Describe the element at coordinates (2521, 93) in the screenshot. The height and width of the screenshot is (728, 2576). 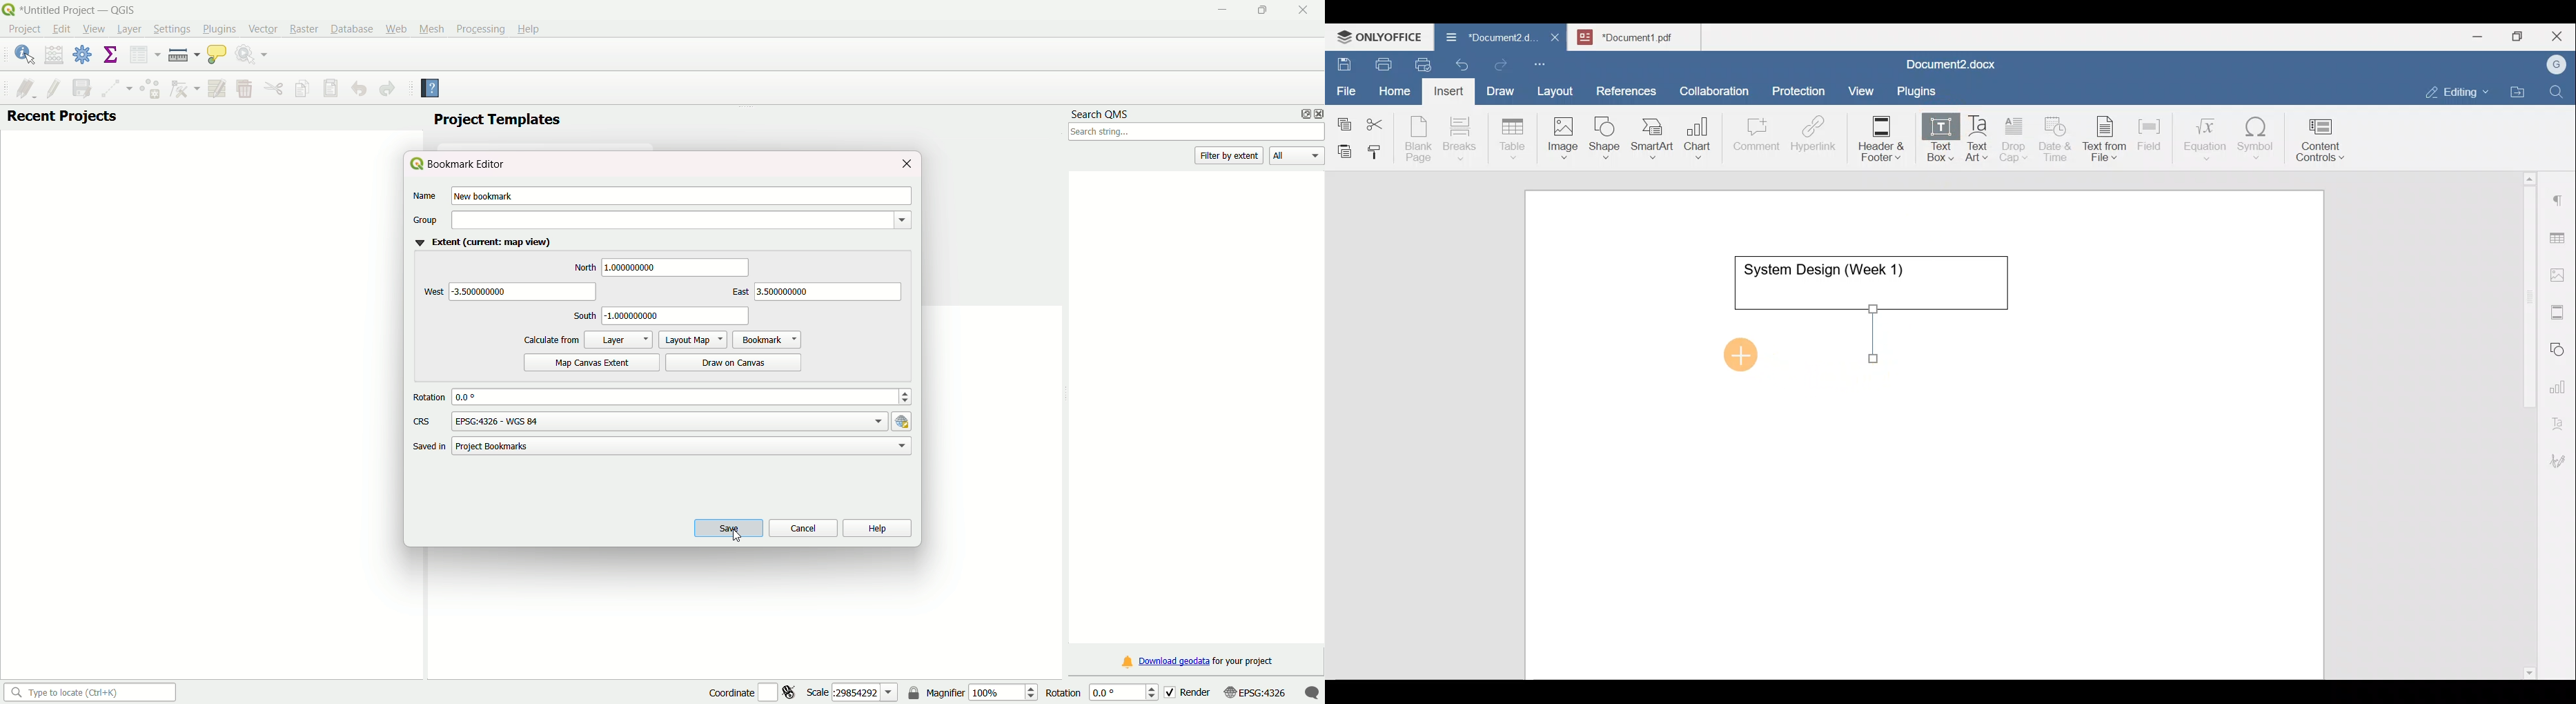
I see `Open file location` at that location.